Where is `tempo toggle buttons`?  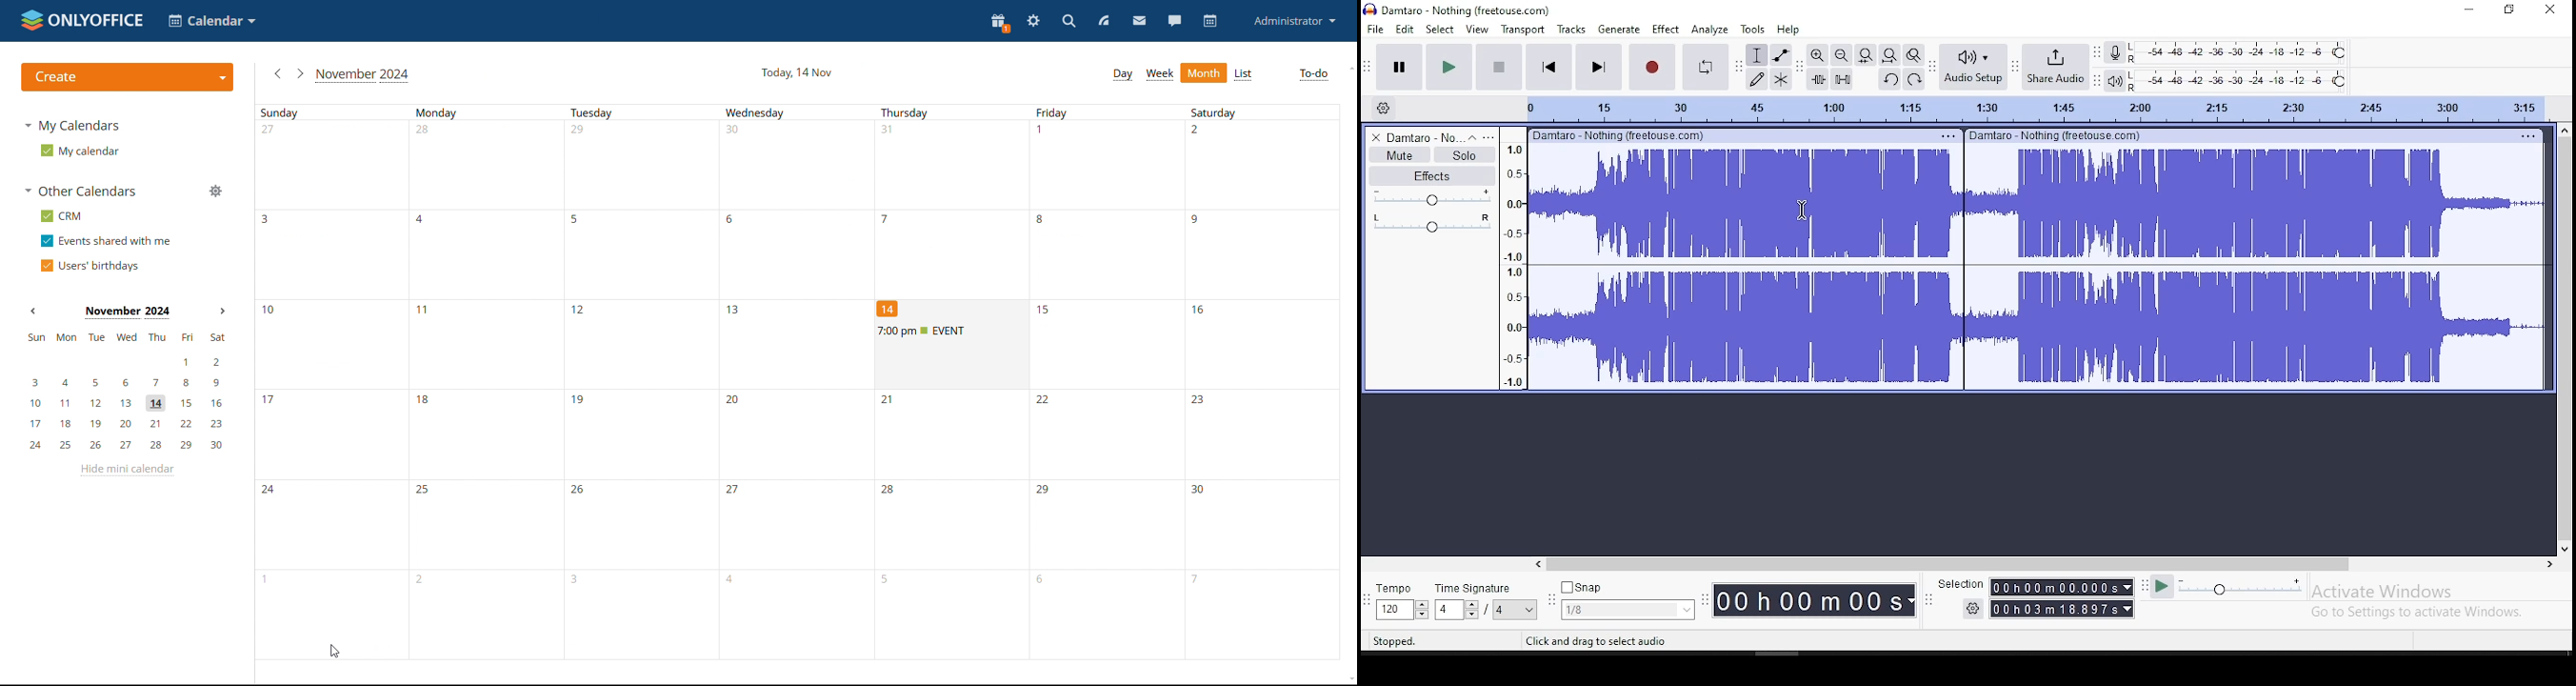 tempo toggle buttons is located at coordinates (1403, 610).